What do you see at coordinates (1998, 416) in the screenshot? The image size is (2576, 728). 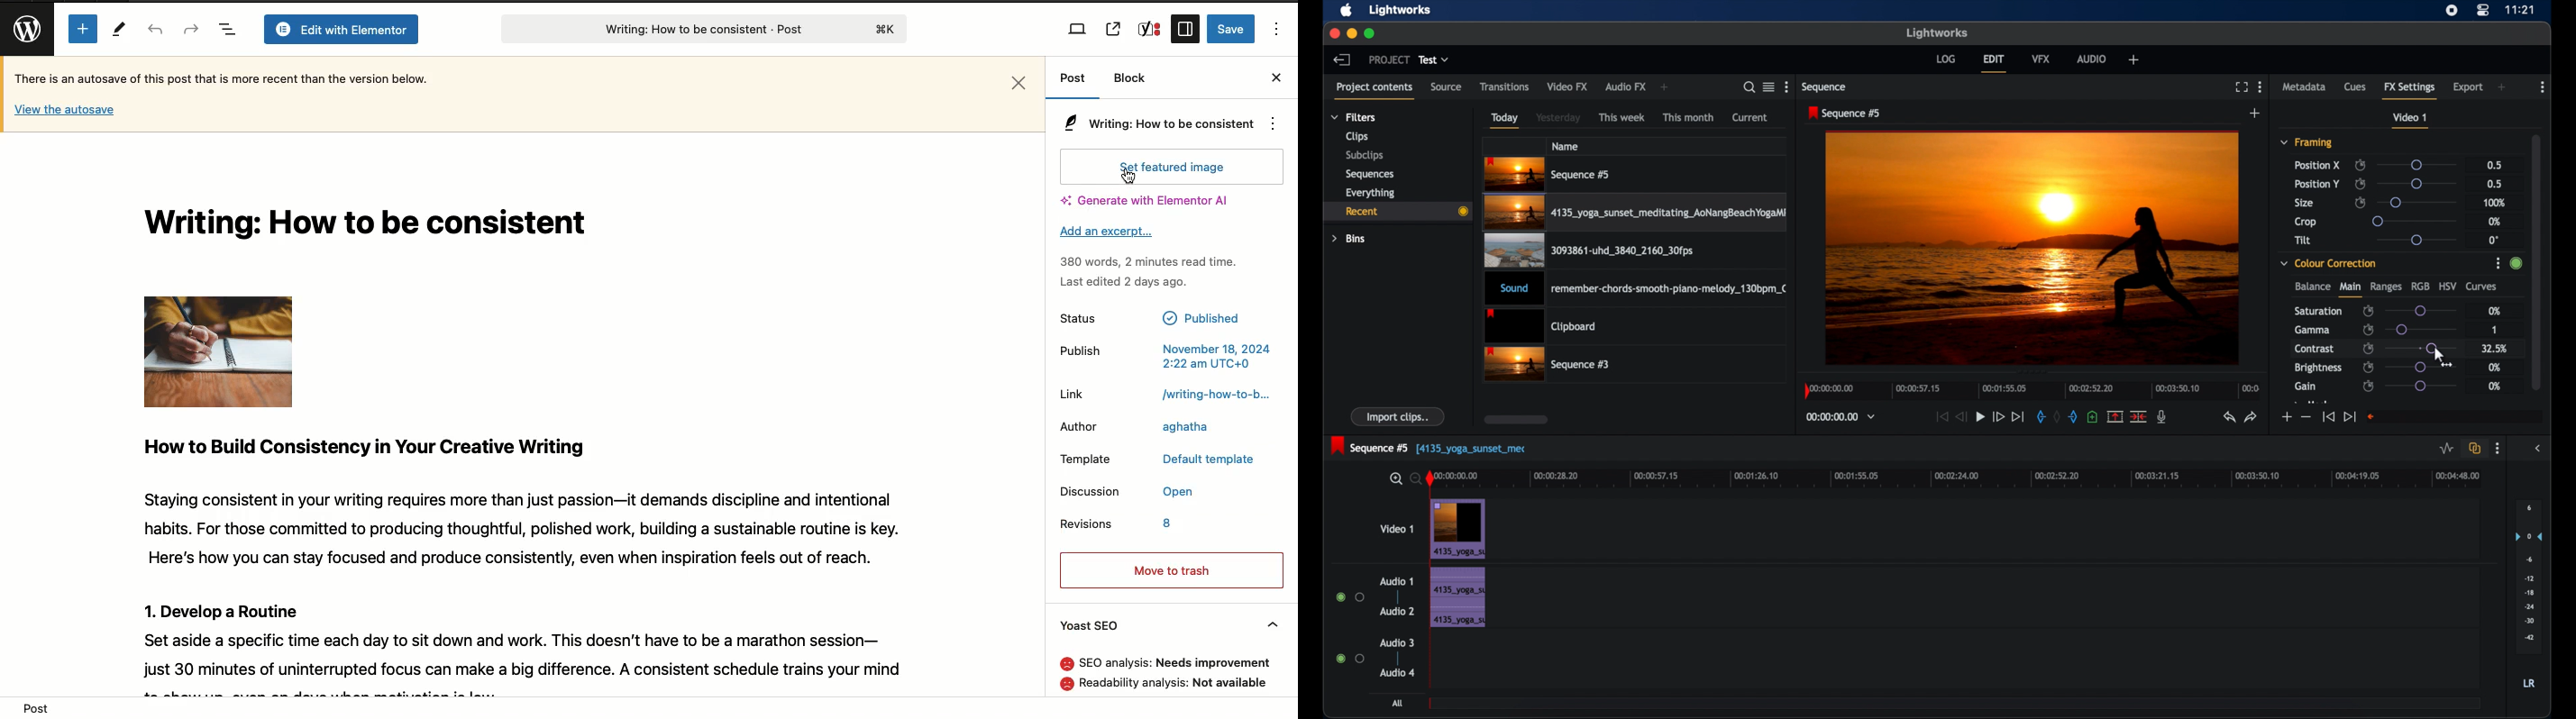 I see `fast forward` at bounding box center [1998, 416].